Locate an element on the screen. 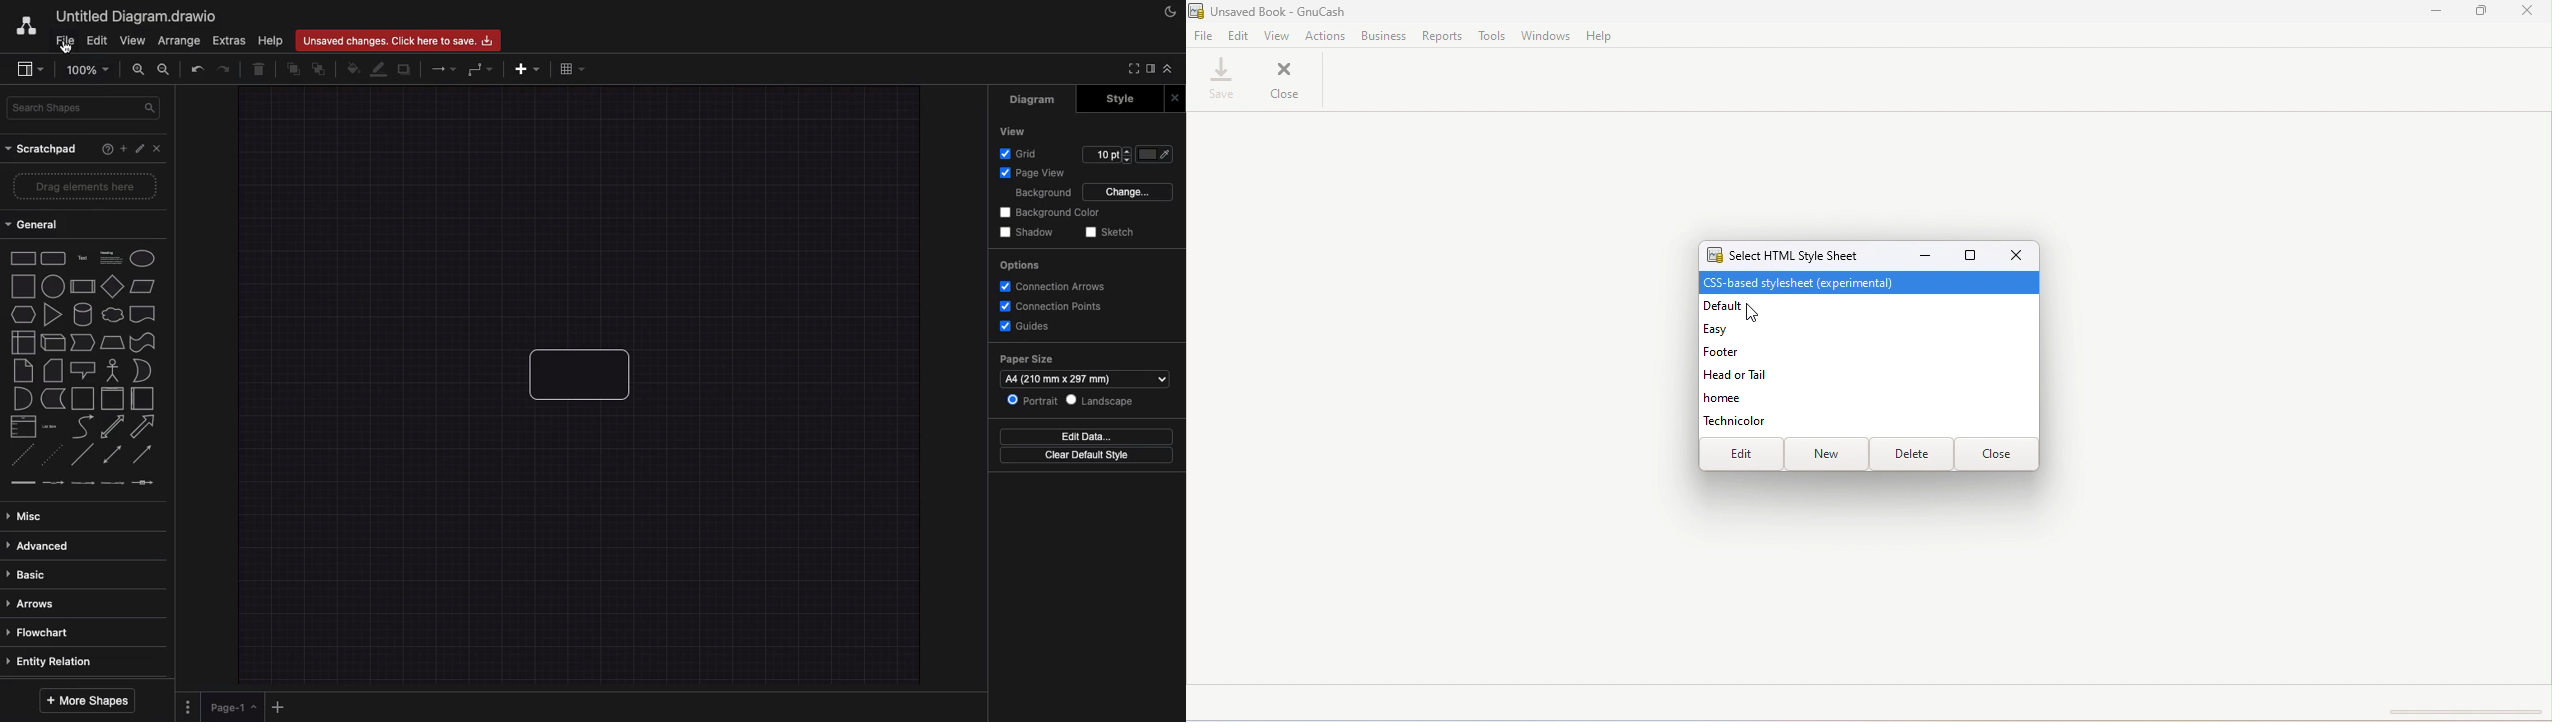 This screenshot has width=2576, height=728. Options is located at coordinates (1021, 265).